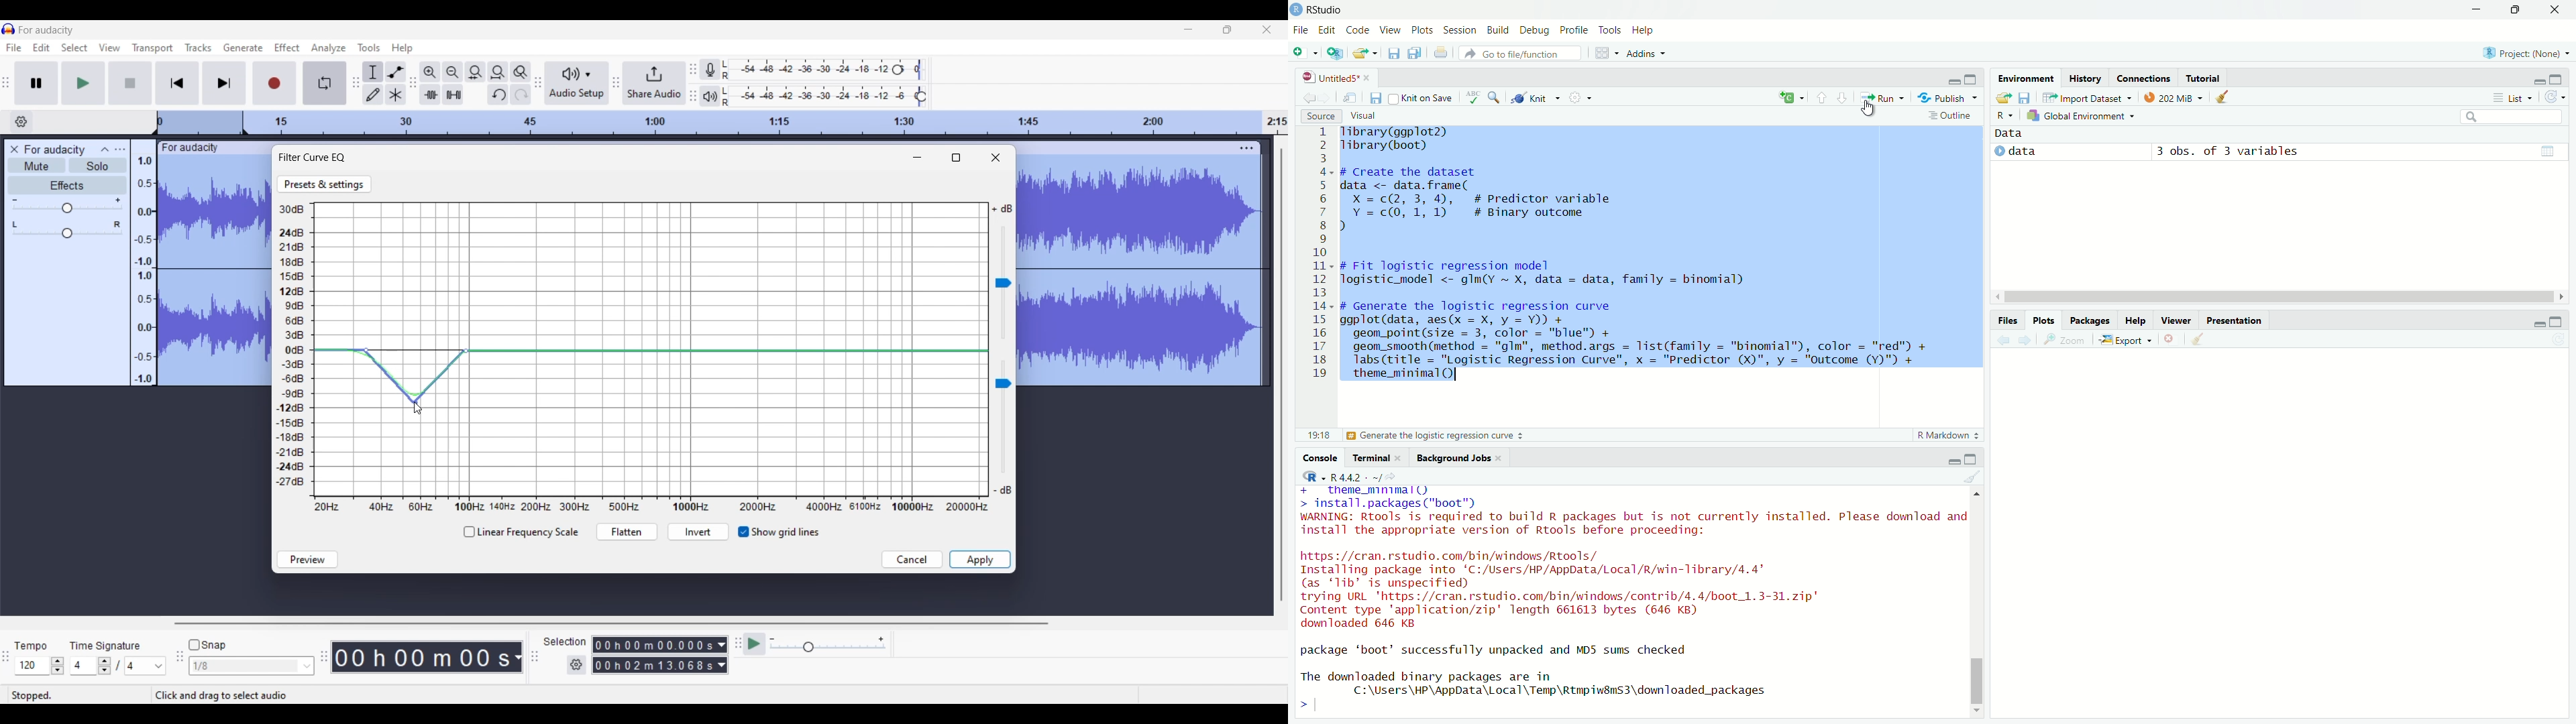 The height and width of the screenshot is (728, 2576). Describe the element at coordinates (2204, 77) in the screenshot. I see `Tutorial` at that location.